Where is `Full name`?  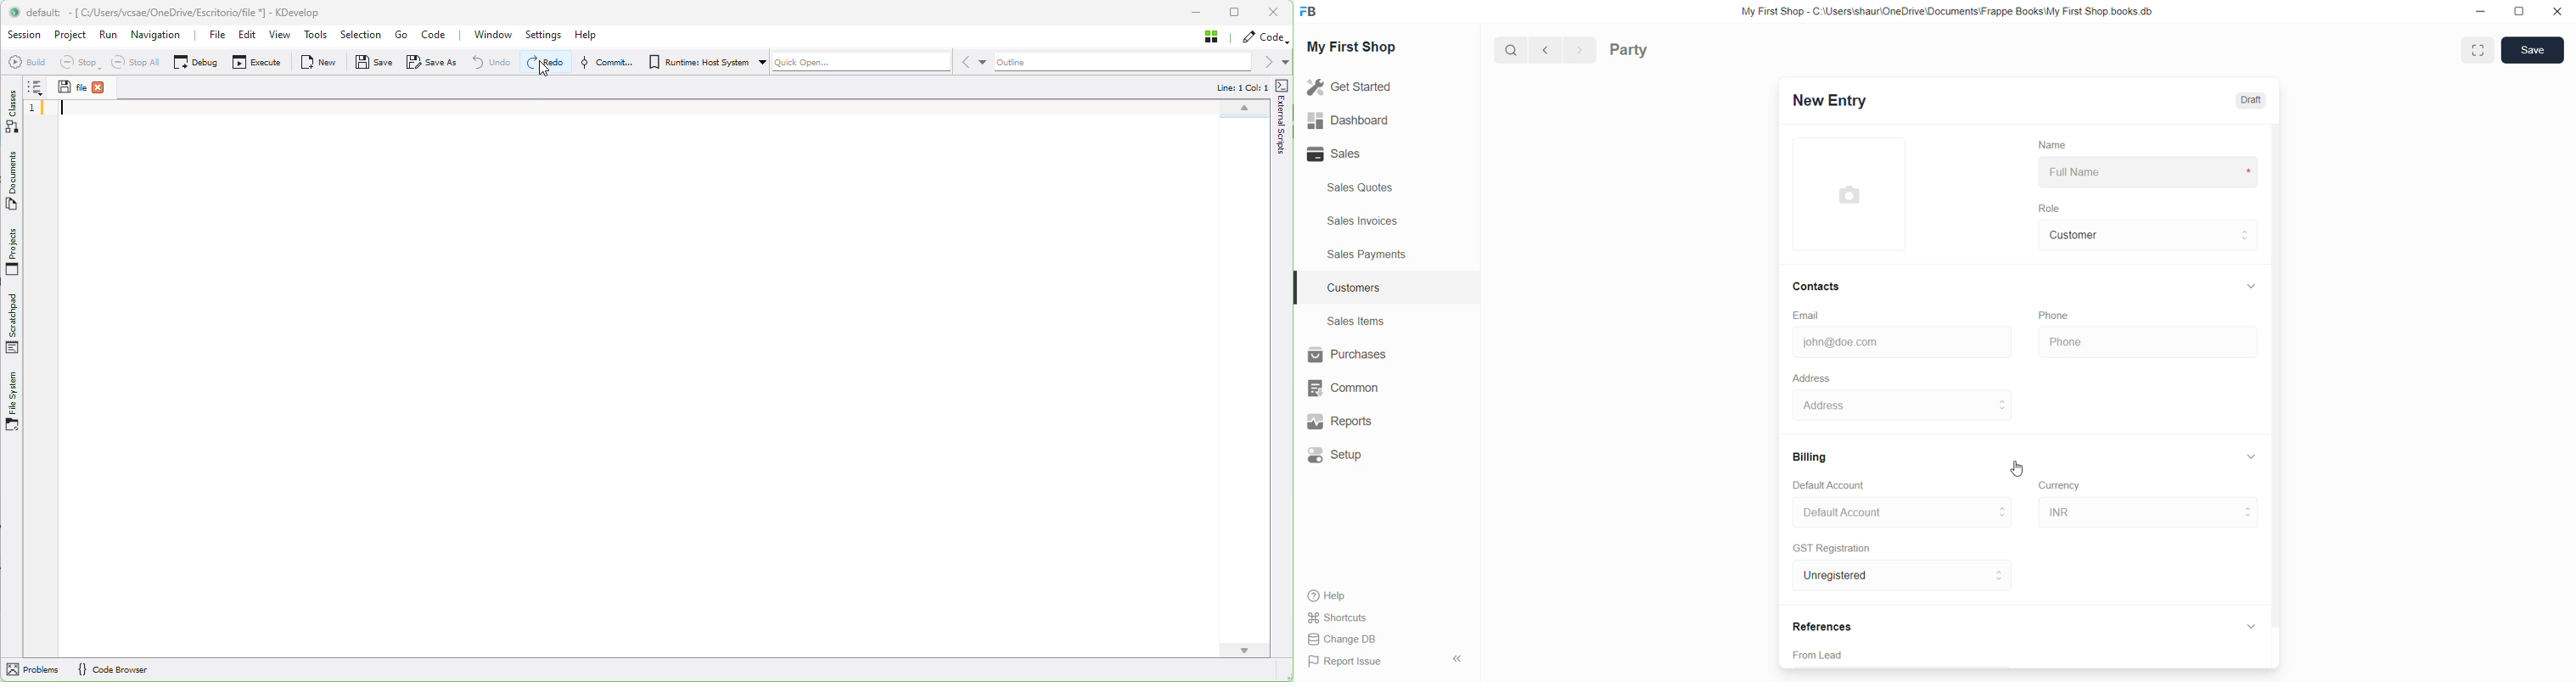 Full name is located at coordinates (2151, 173).